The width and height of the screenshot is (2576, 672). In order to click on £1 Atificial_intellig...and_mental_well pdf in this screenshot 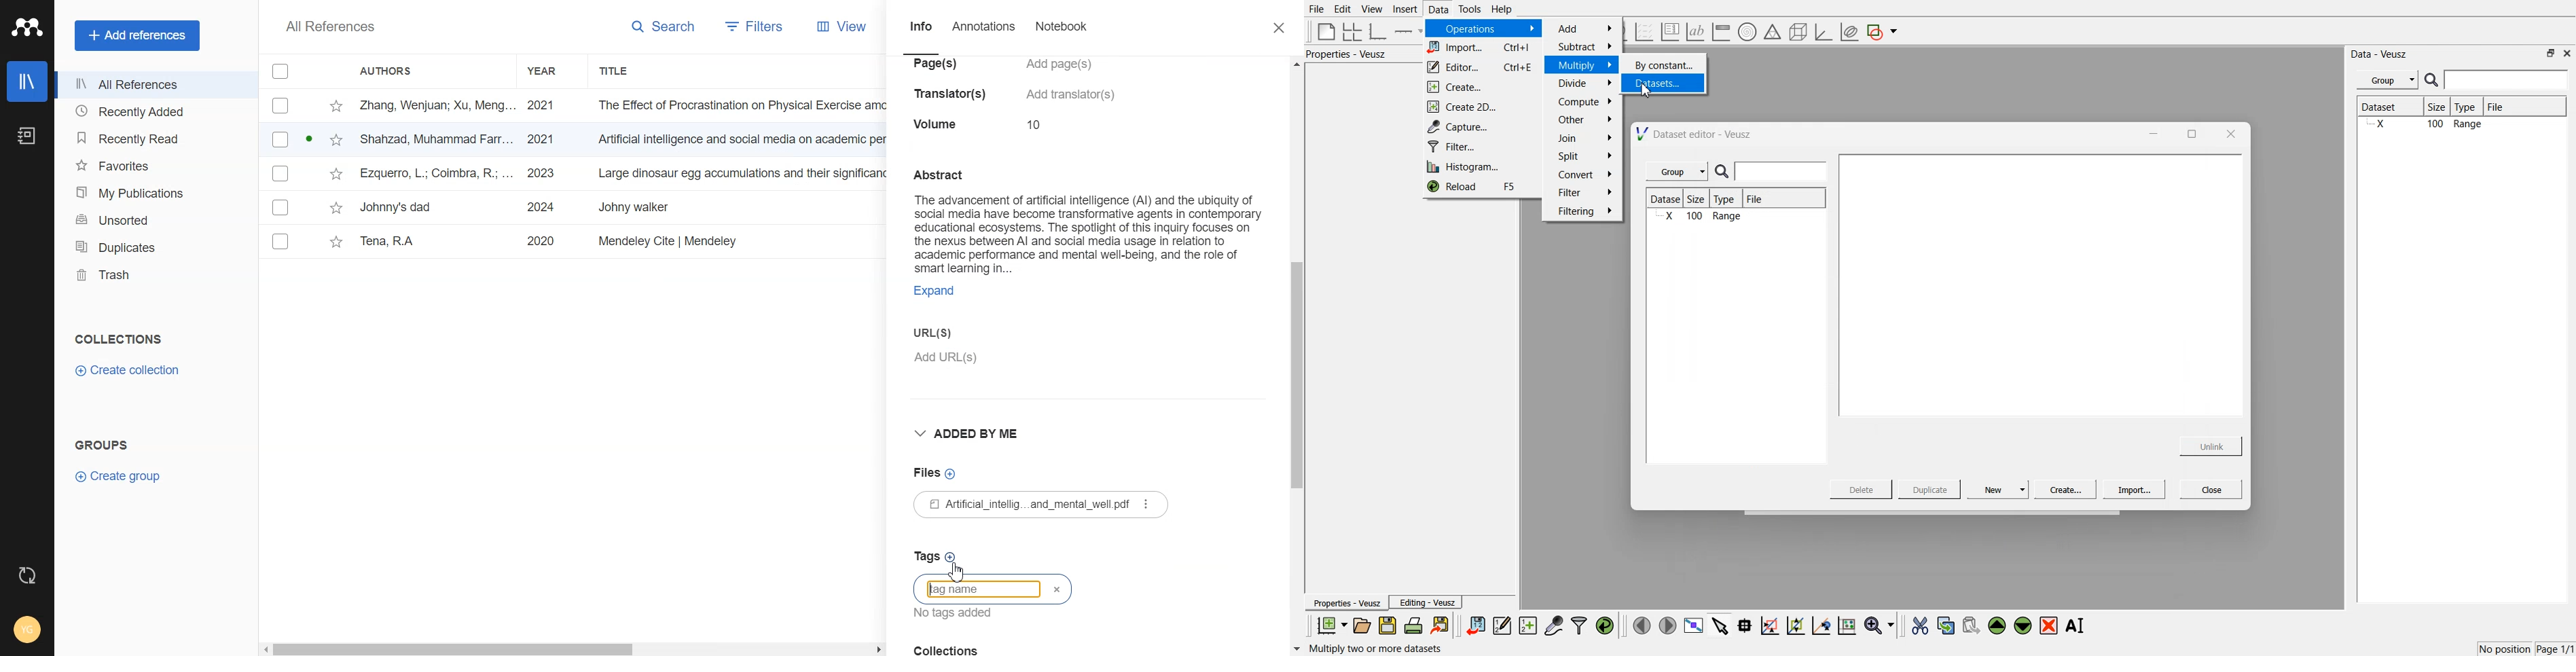, I will do `click(1047, 505)`.